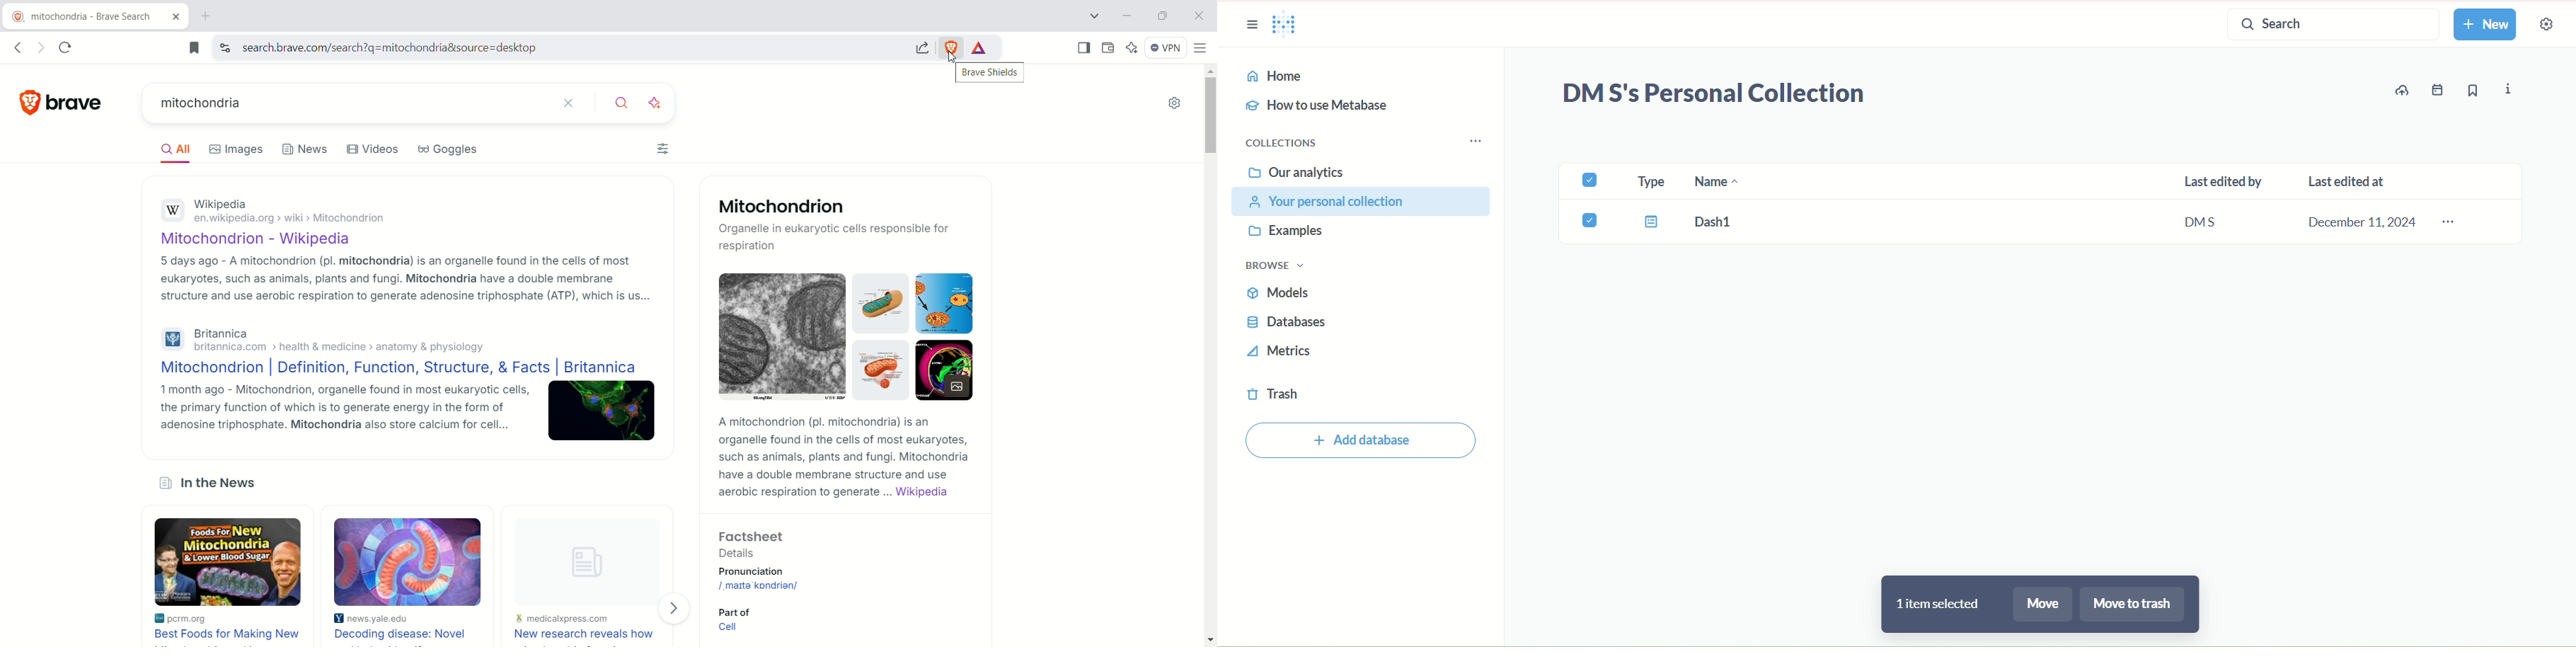 This screenshot has width=2576, height=672. Describe the element at coordinates (1277, 267) in the screenshot. I see `browse` at that location.